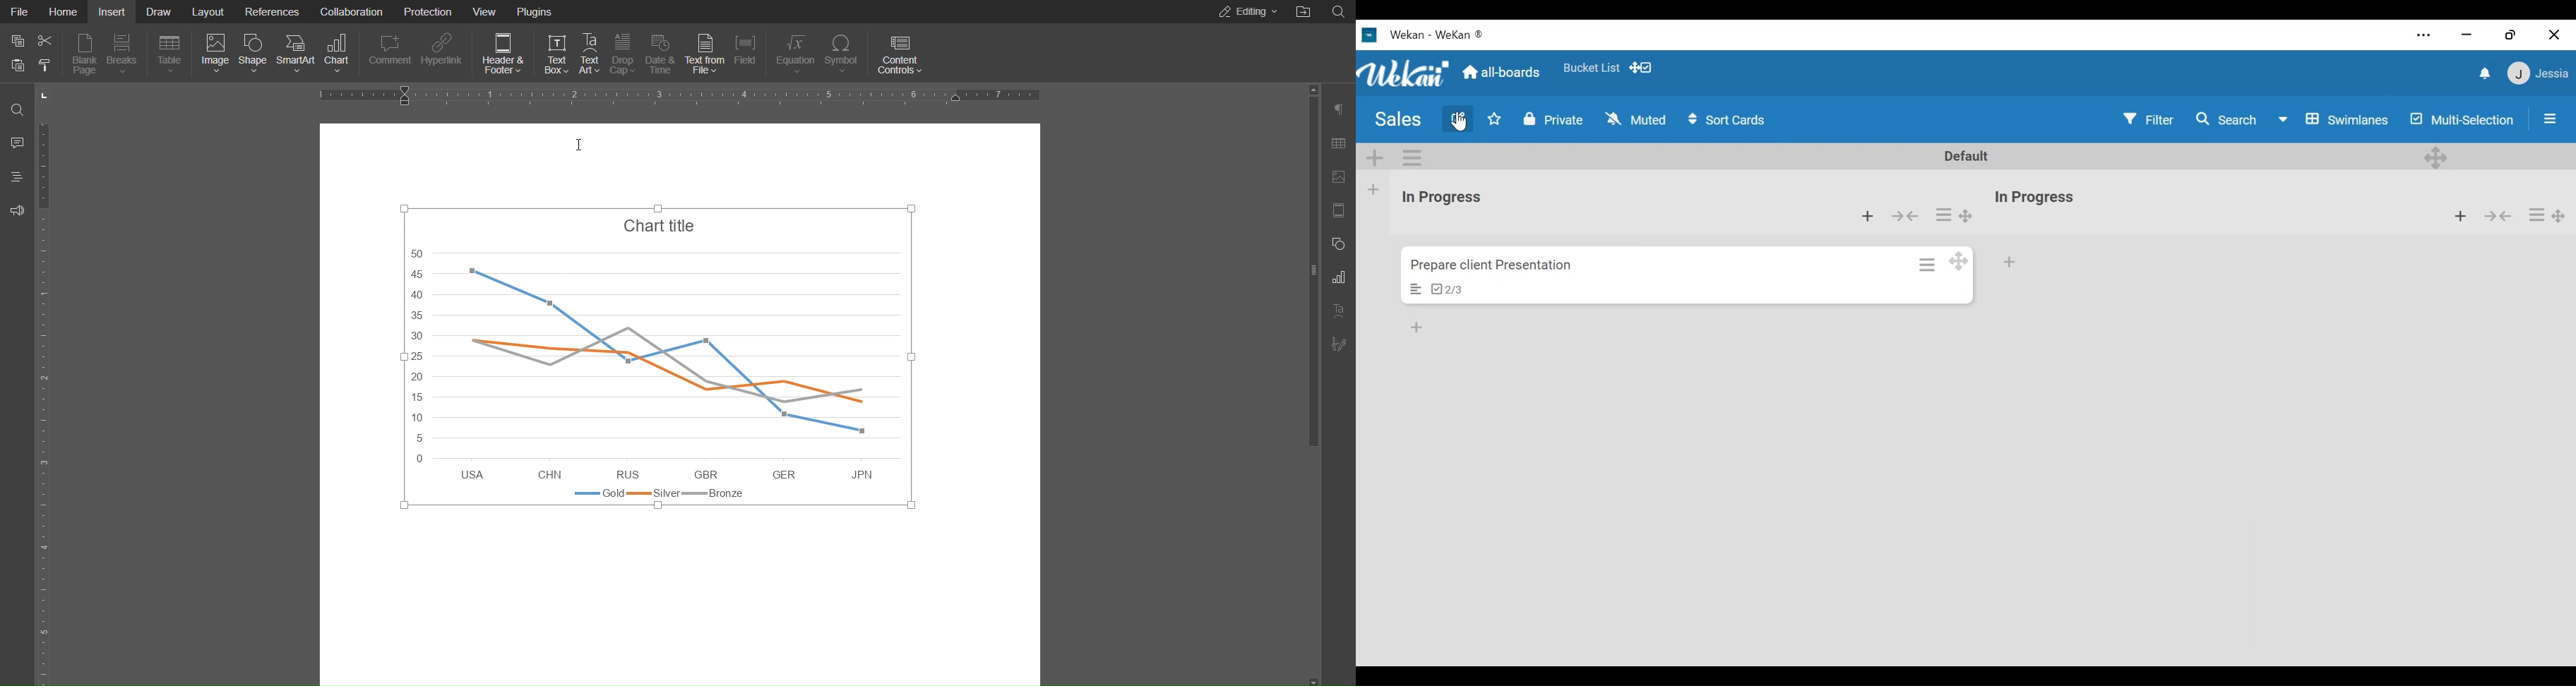  Describe the element at coordinates (1339, 211) in the screenshot. I see `Header and Setter` at that location.